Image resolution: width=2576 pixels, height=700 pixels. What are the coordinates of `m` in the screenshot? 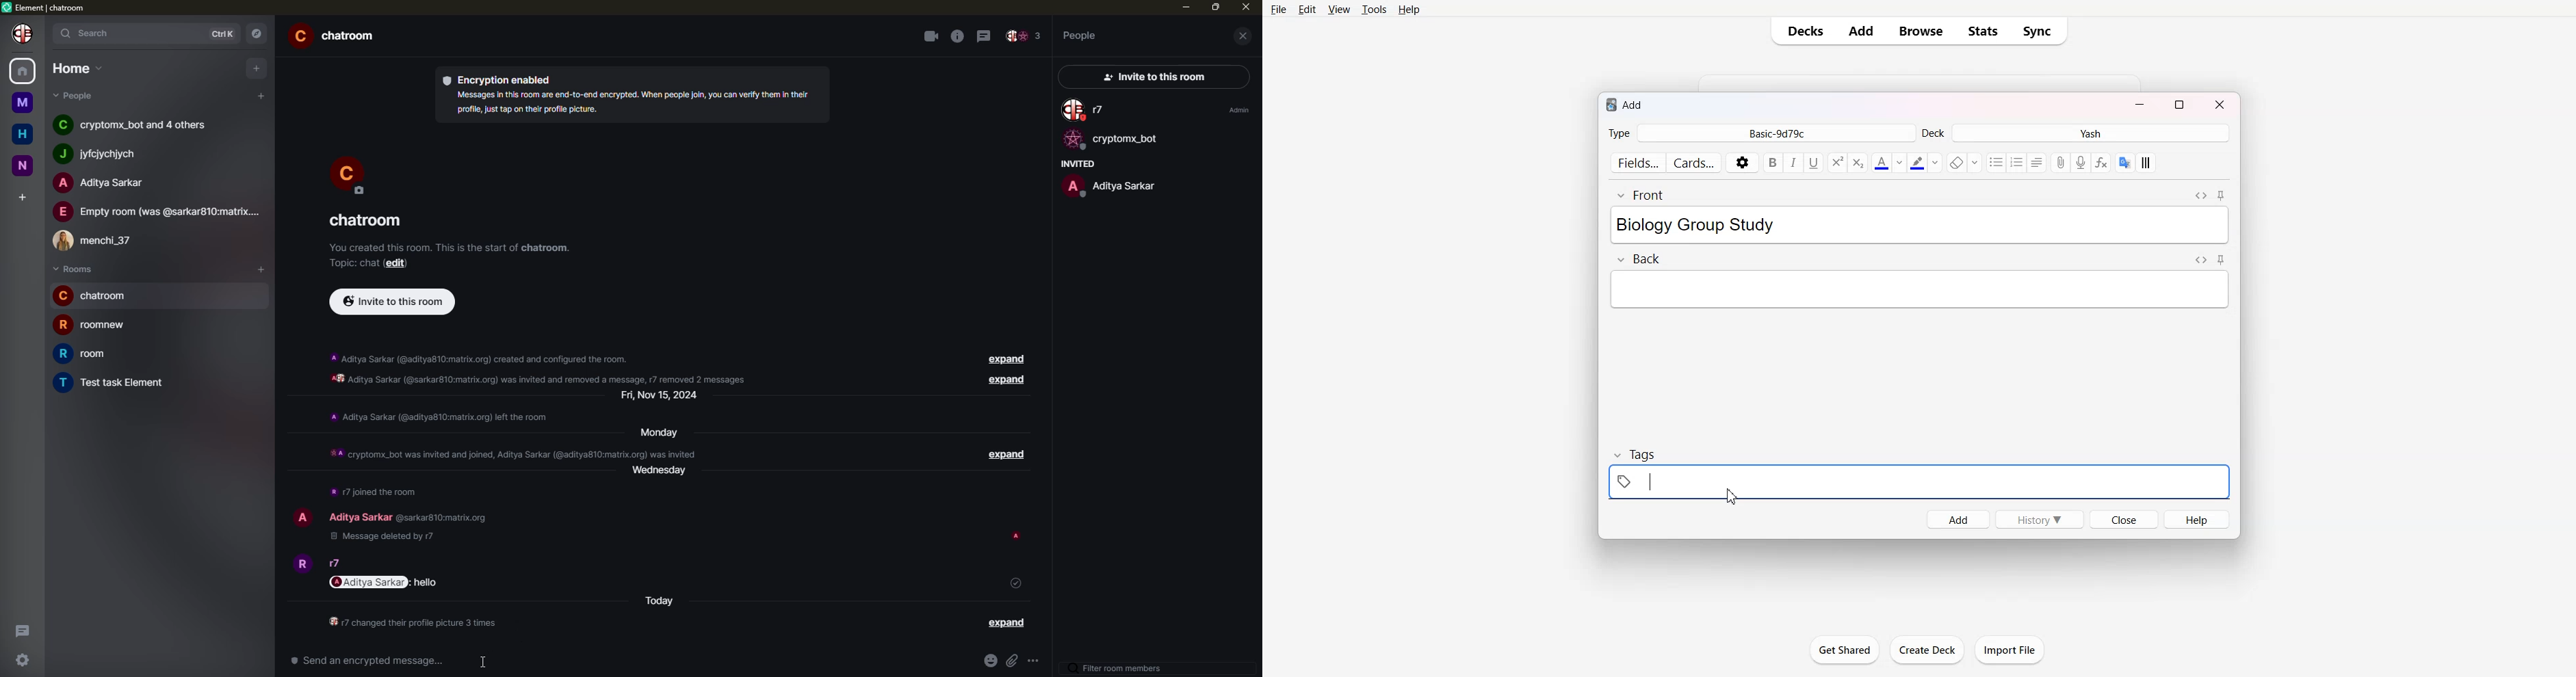 It's located at (22, 103).